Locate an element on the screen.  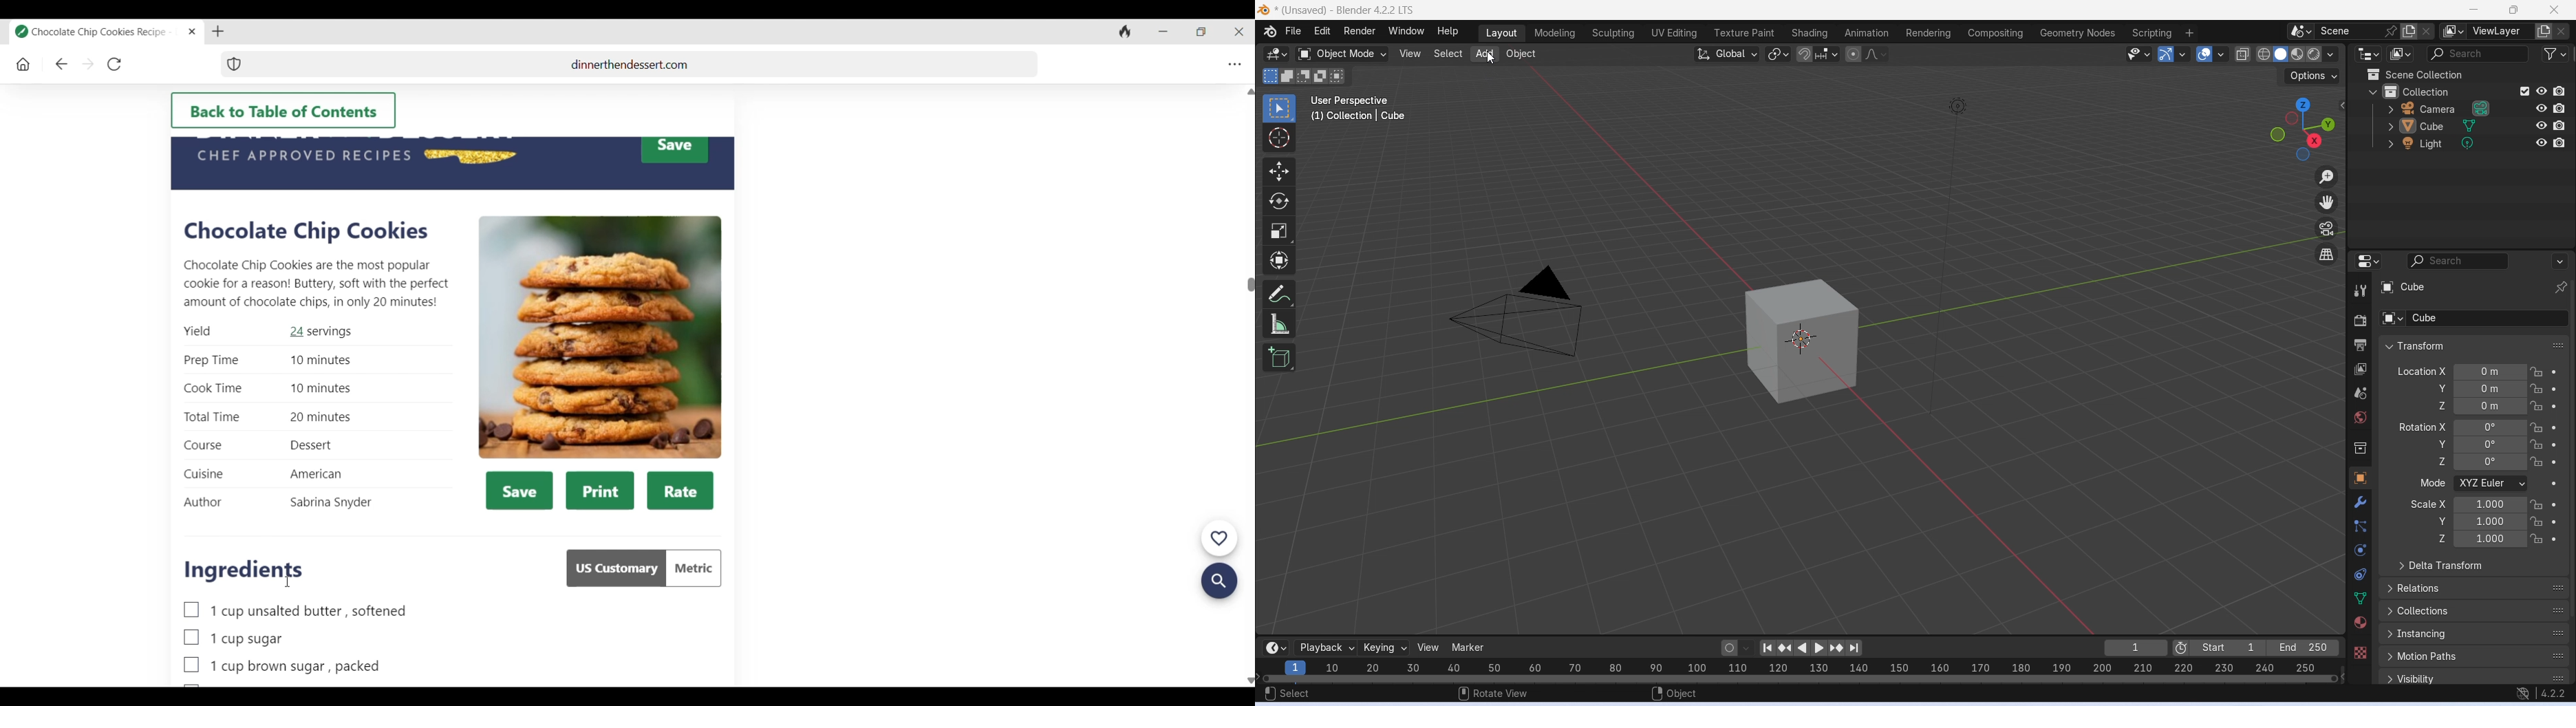
view is located at coordinates (1430, 647).